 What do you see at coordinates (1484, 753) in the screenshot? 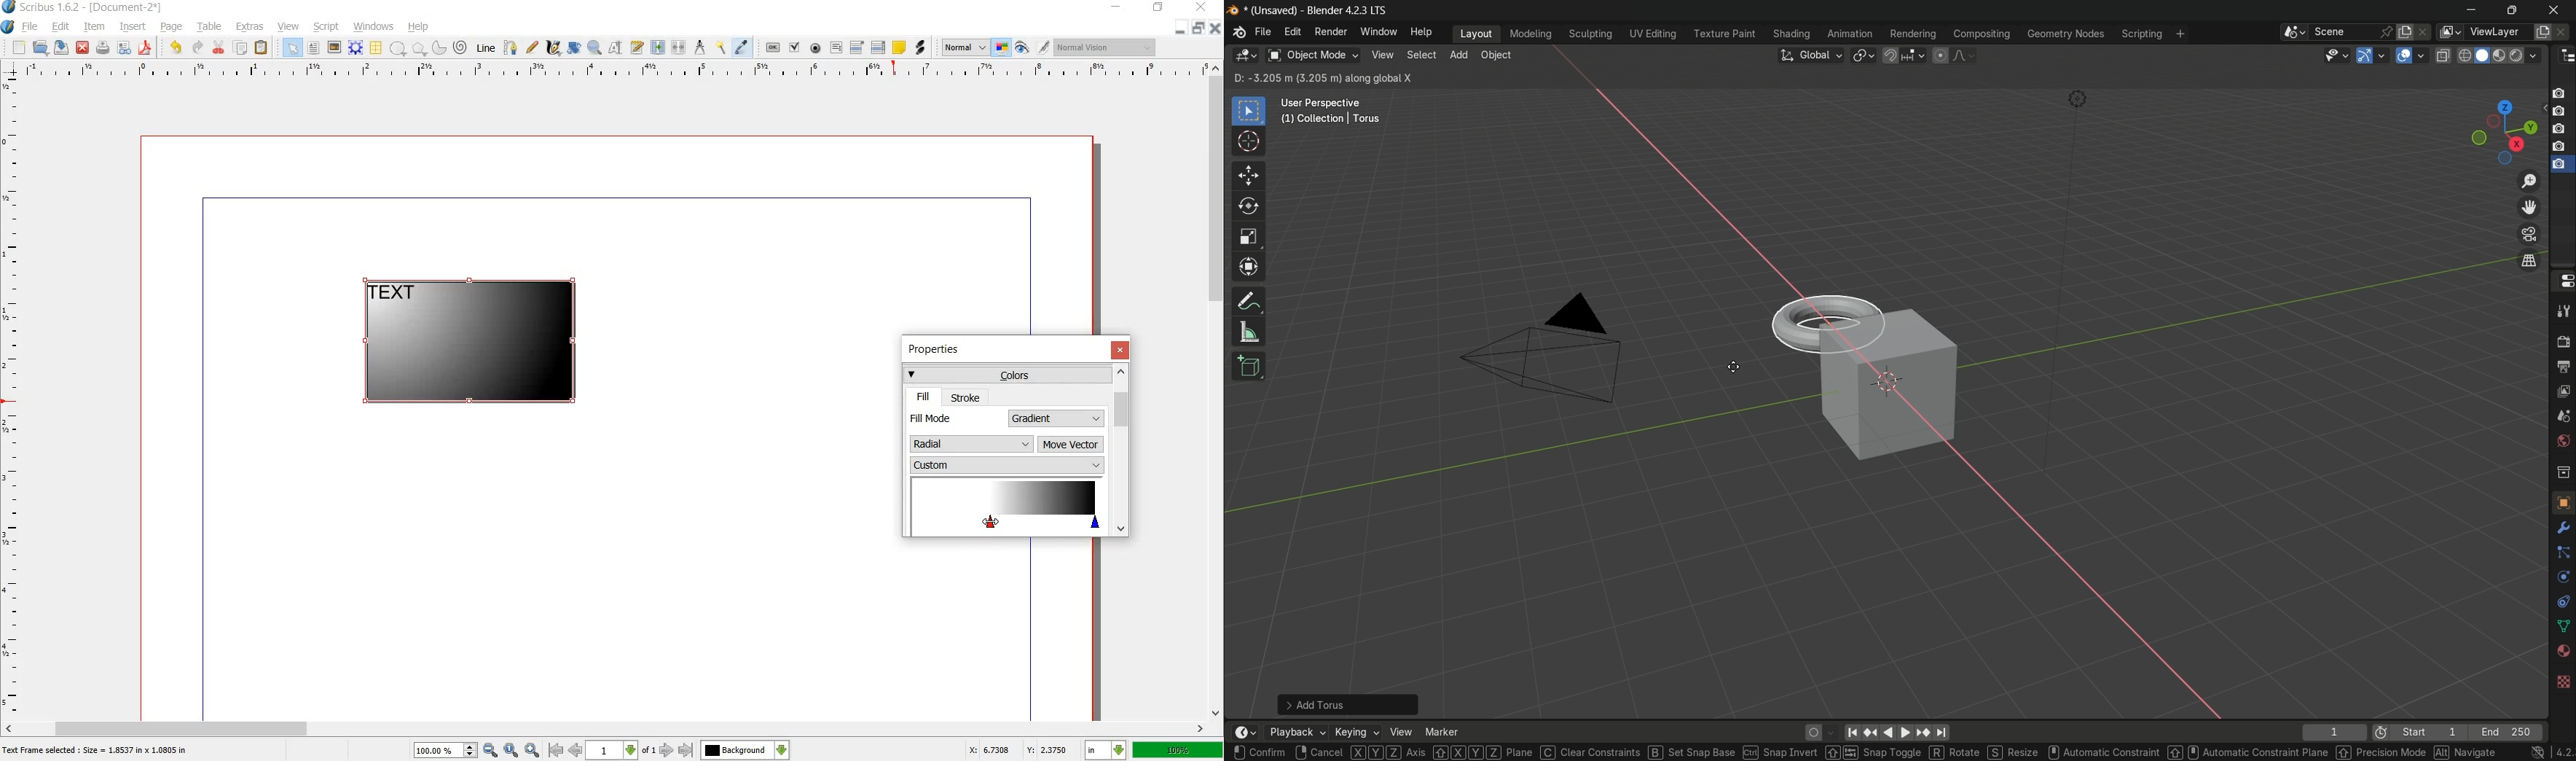
I see `[XYZ] plane` at bounding box center [1484, 753].